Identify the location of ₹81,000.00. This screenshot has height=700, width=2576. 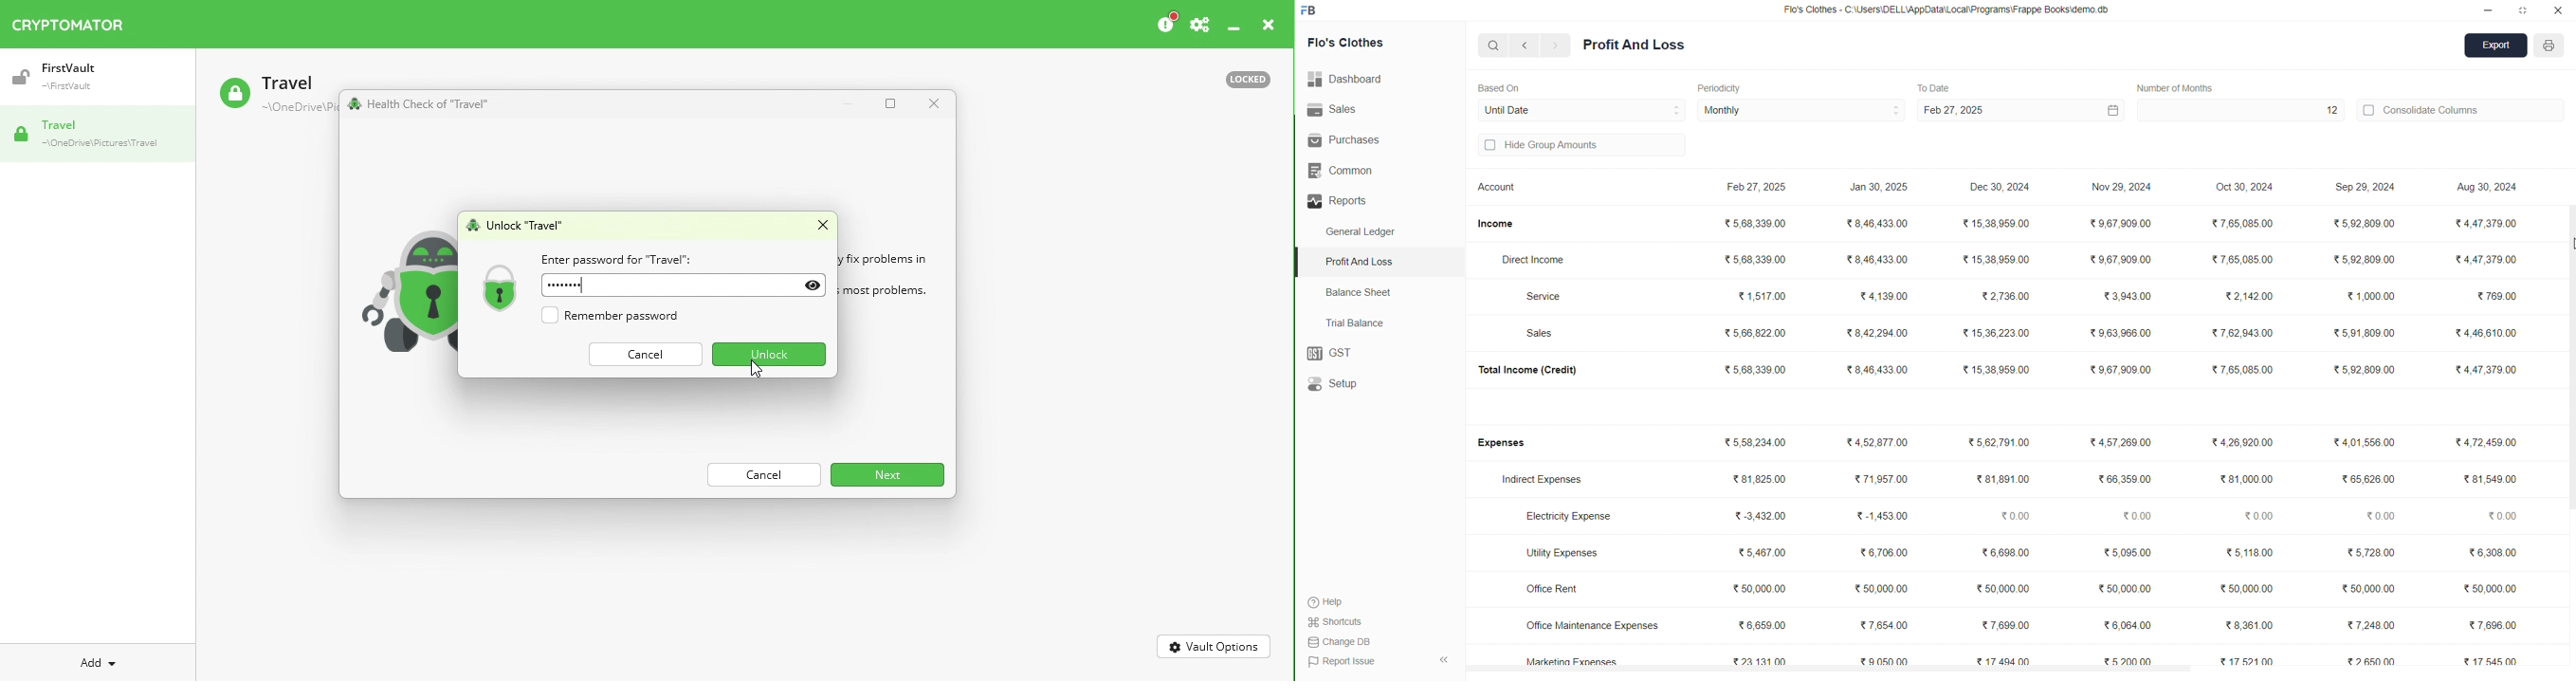
(2247, 479).